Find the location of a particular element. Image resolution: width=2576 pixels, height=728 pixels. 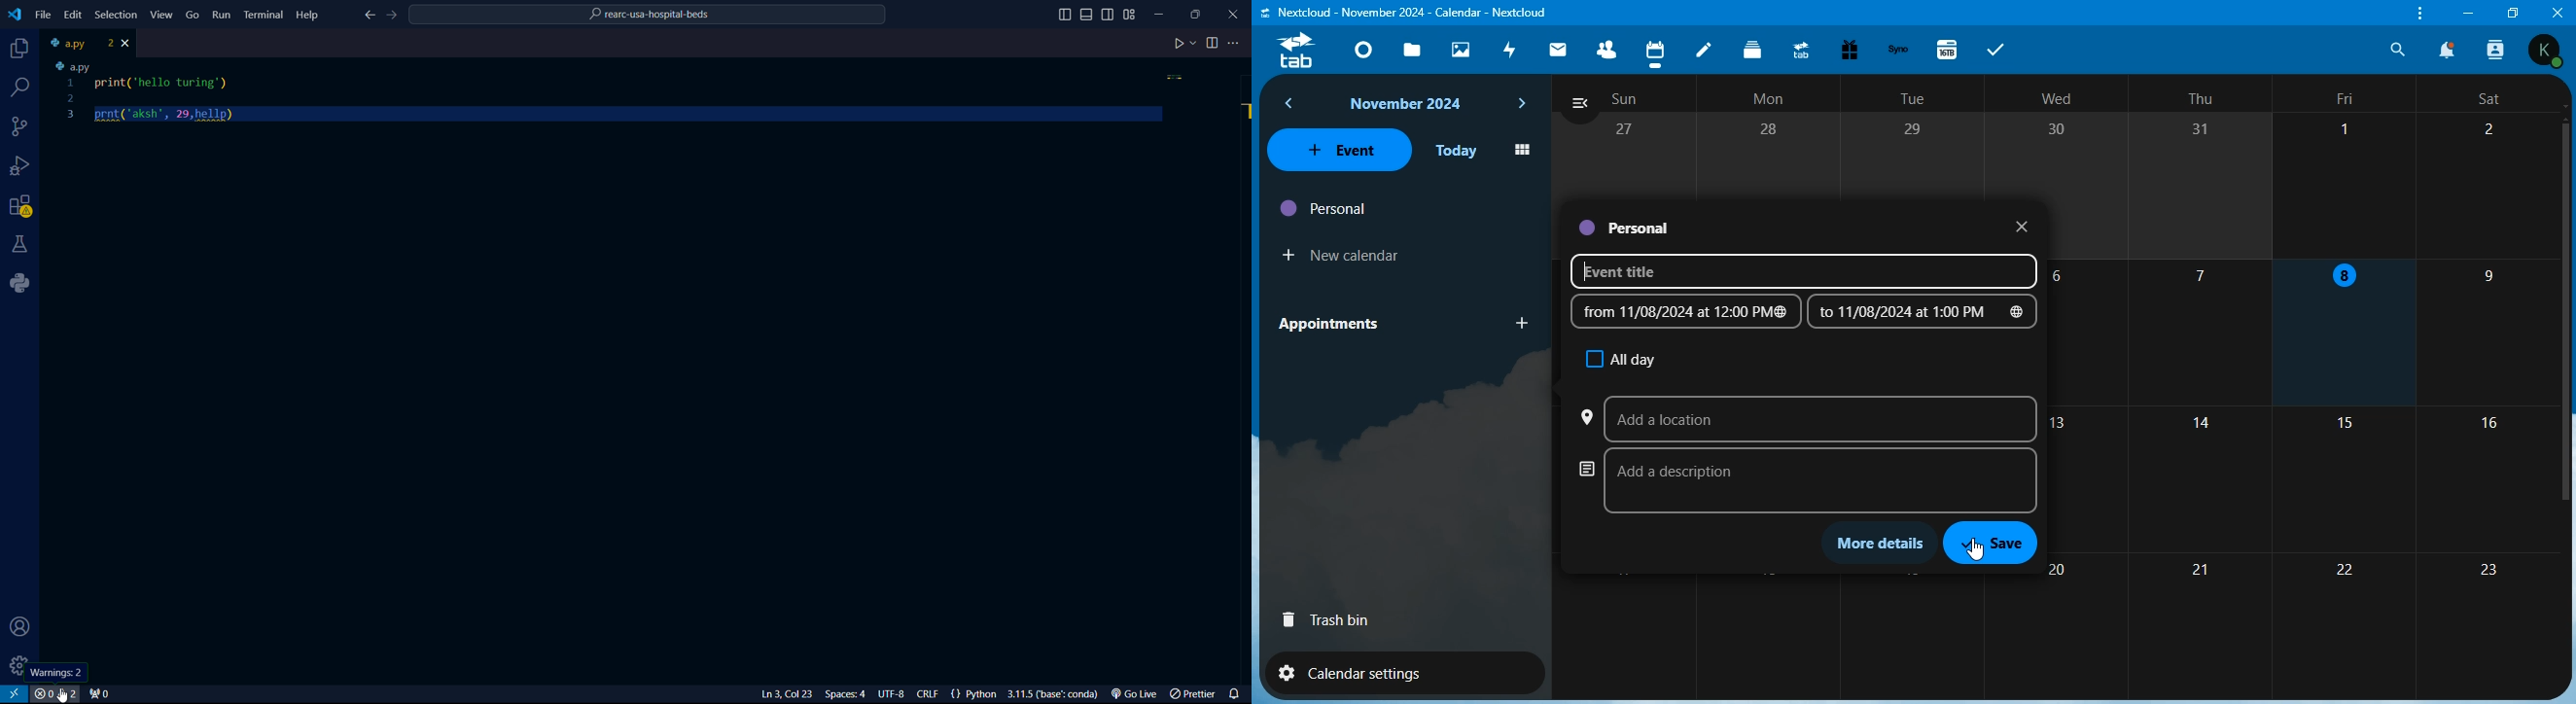

search contacts is located at coordinates (2499, 53).